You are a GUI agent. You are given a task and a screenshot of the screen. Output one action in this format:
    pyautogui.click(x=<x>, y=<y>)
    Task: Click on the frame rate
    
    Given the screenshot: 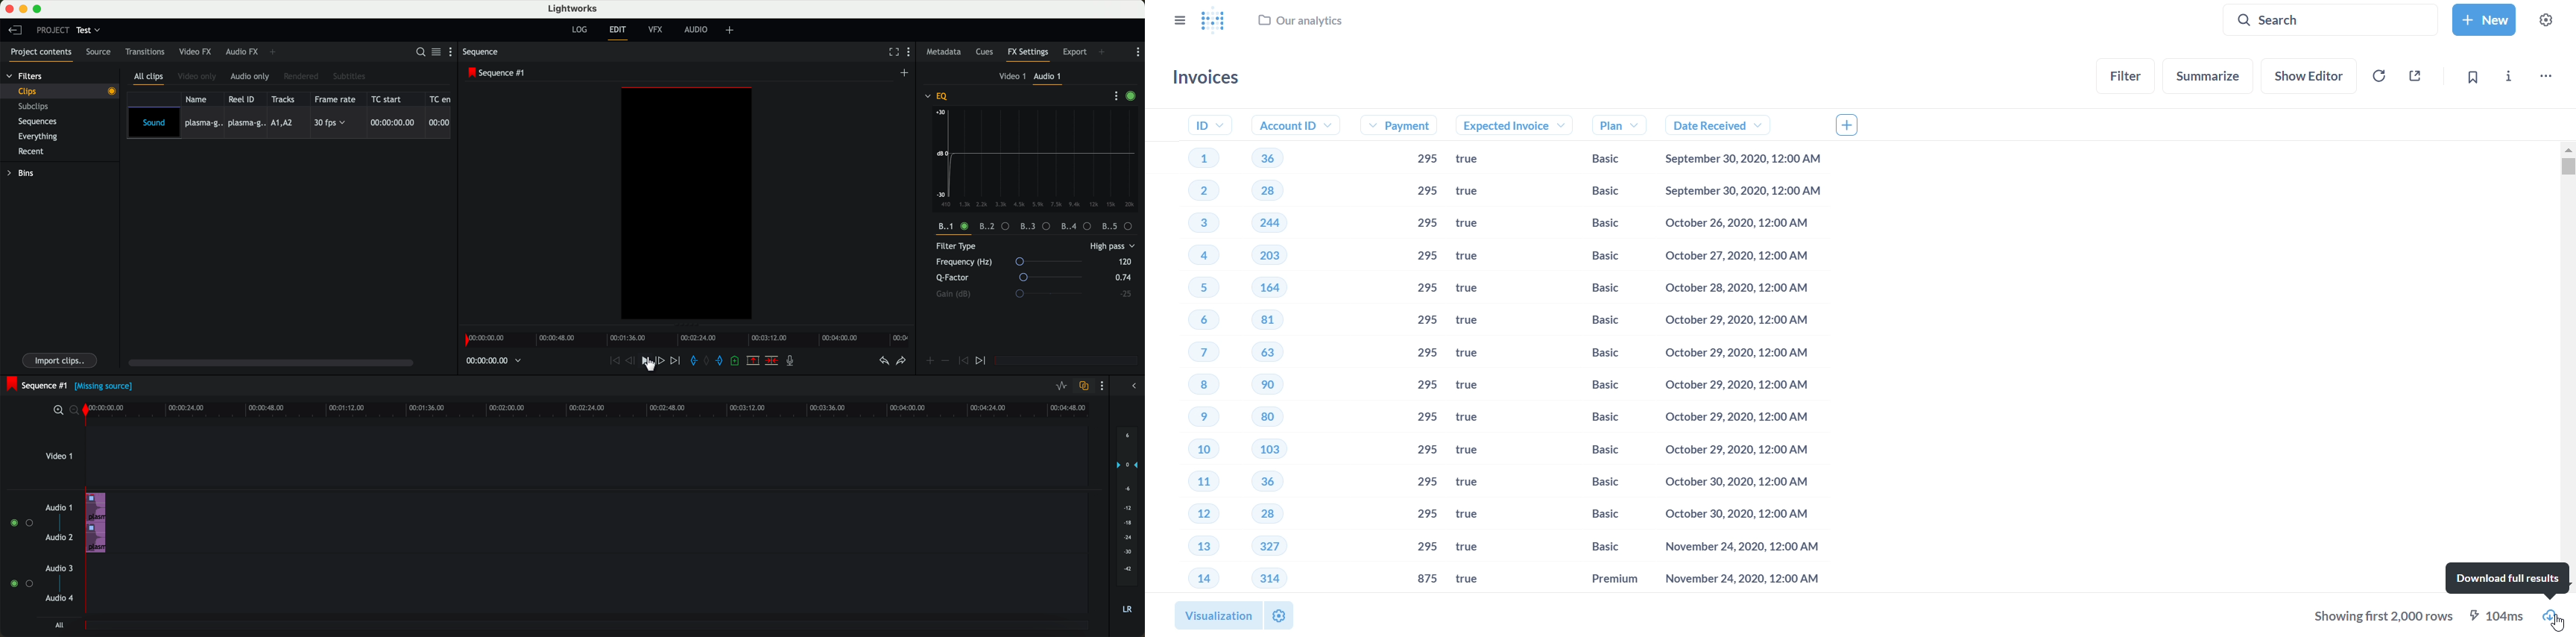 What is the action you would take?
    pyautogui.click(x=337, y=99)
    